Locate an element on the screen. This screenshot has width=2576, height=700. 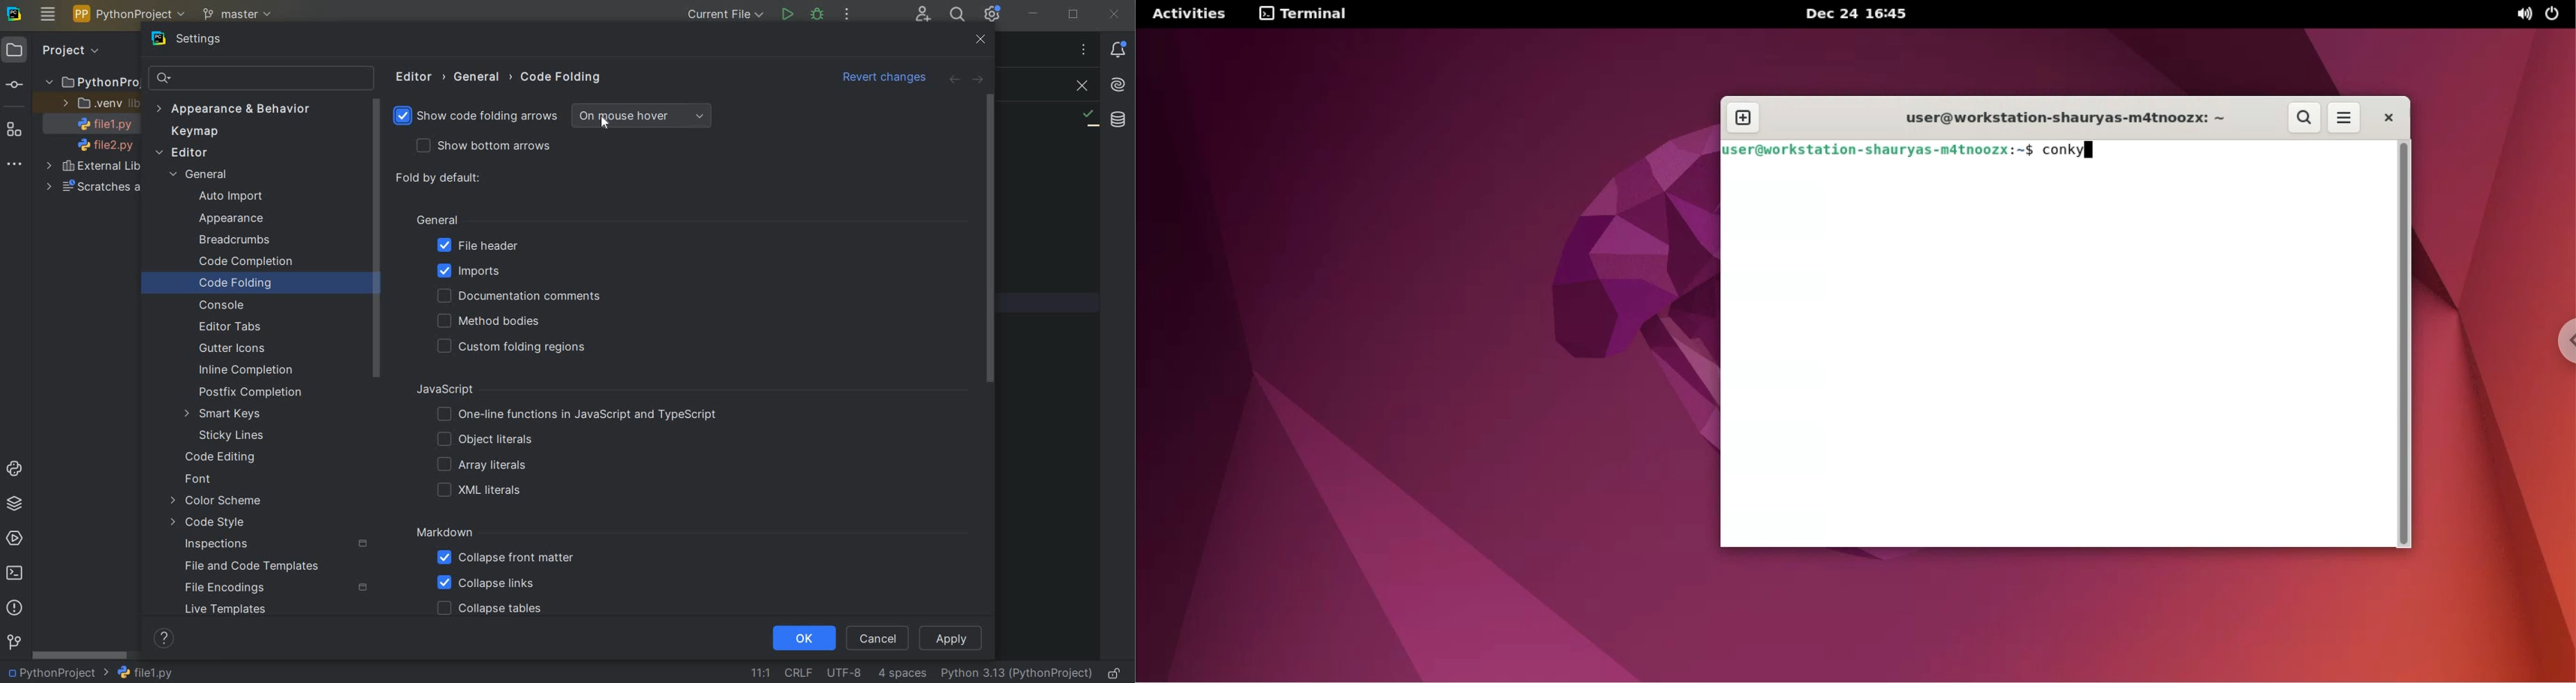
SCROLLBAR is located at coordinates (995, 239).